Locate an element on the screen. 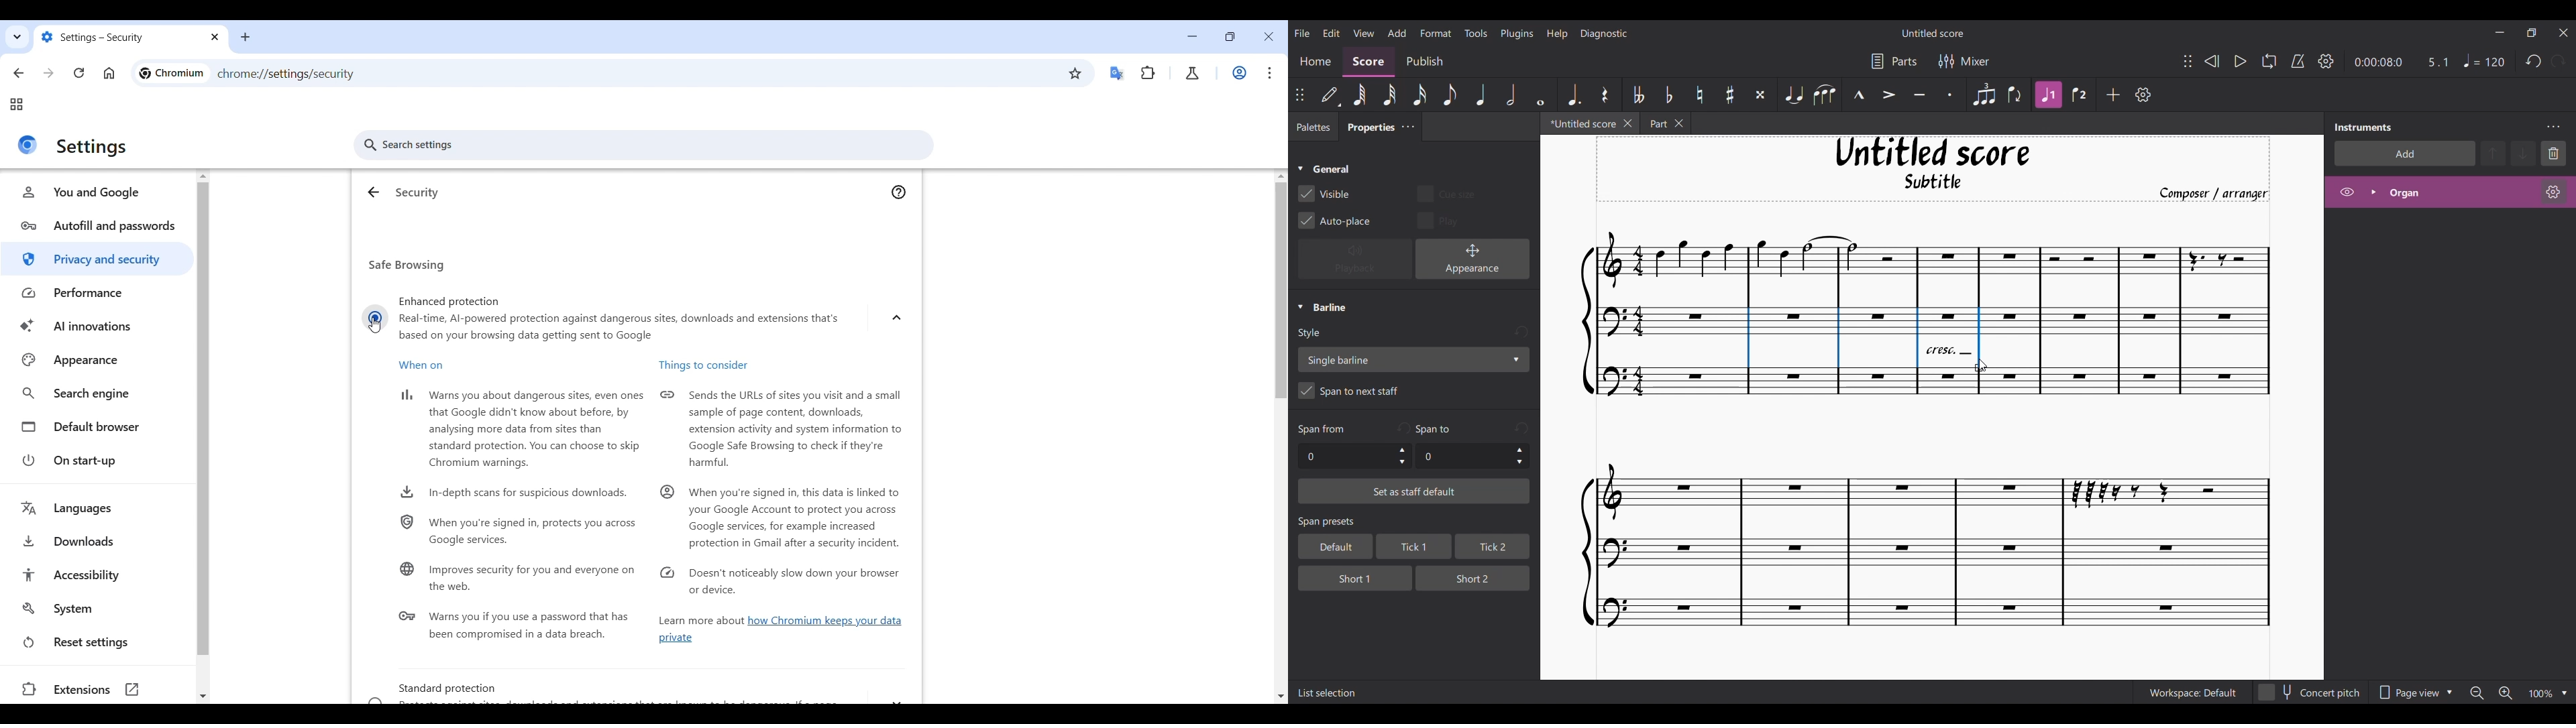 The image size is (2576, 728). 16th note is located at coordinates (1421, 95).